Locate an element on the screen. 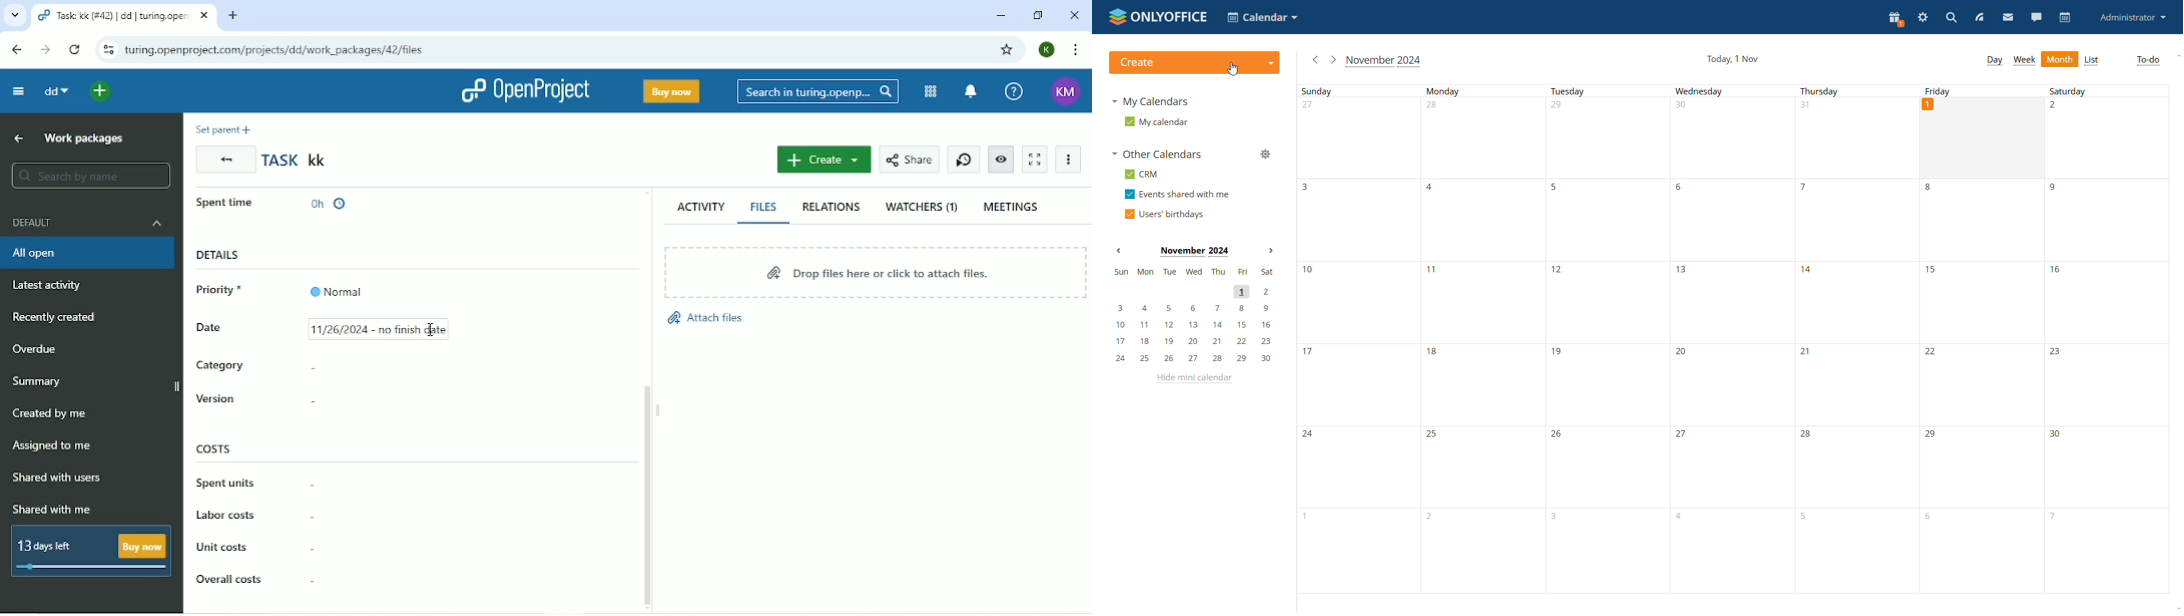 The image size is (2184, 616). Tuesday is located at coordinates (1605, 339).